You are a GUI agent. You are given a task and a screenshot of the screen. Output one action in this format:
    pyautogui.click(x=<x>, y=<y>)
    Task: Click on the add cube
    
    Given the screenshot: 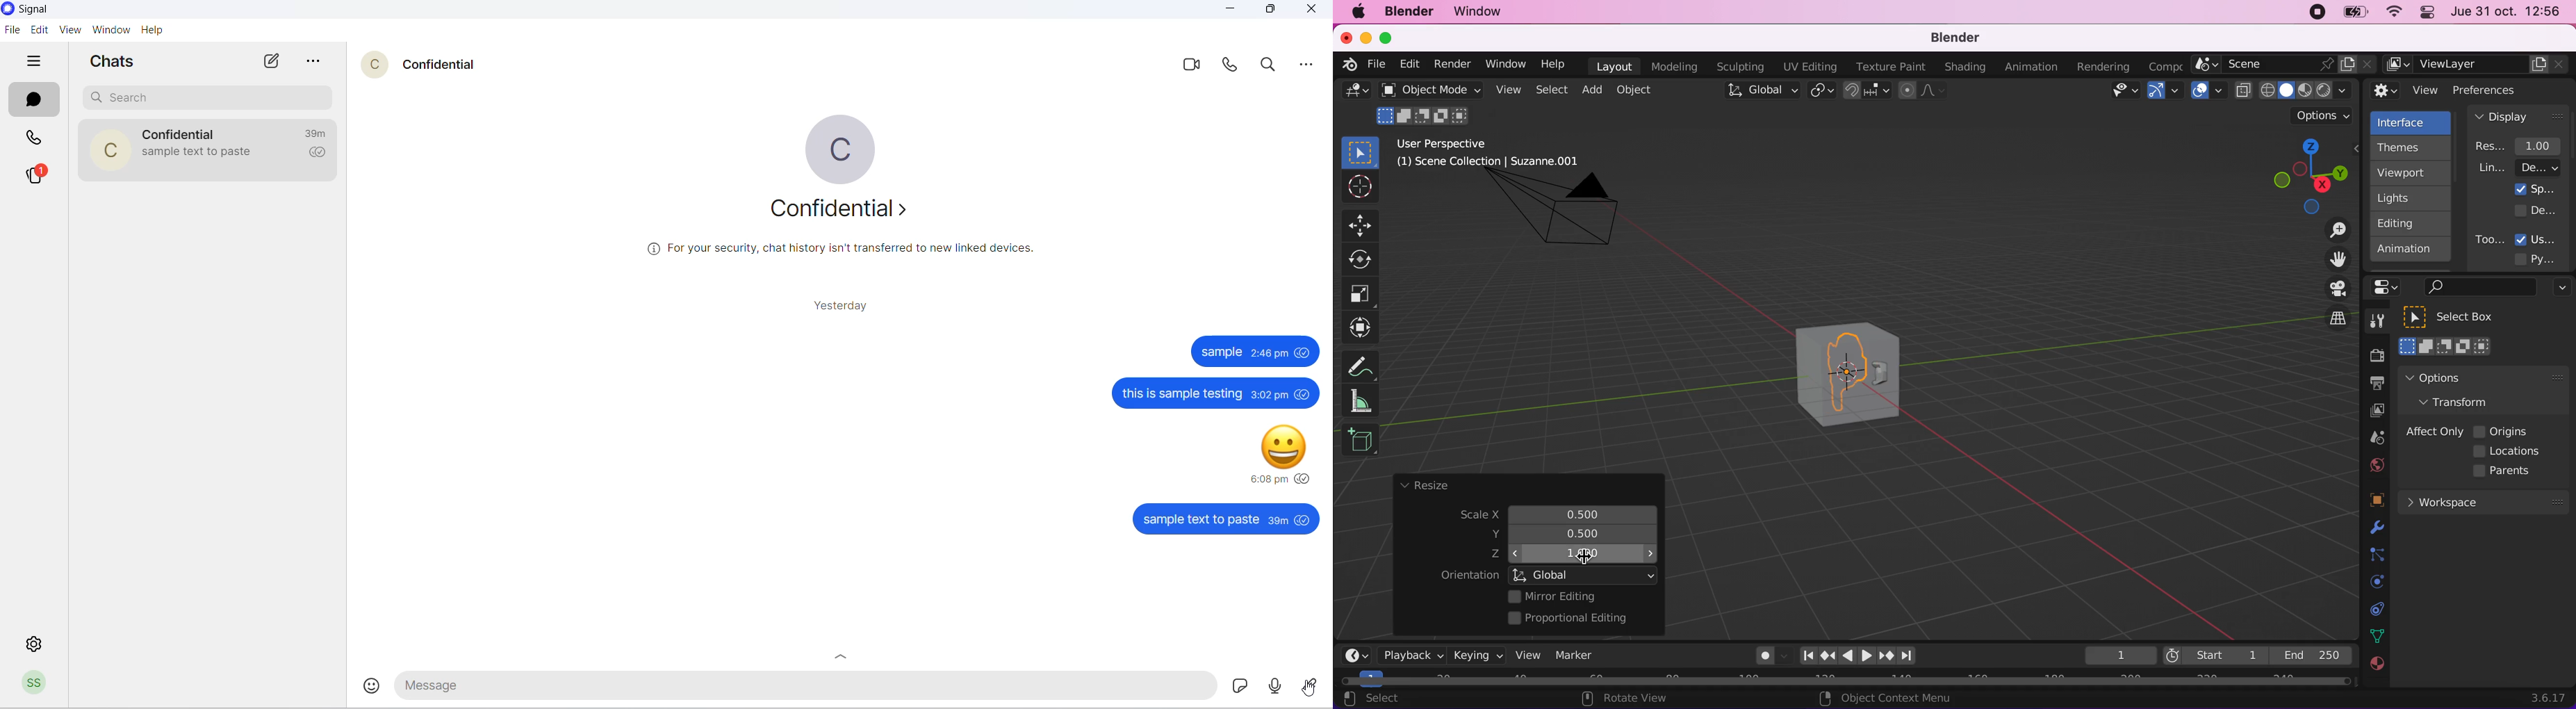 What is the action you would take?
    pyautogui.click(x=1360, y=441)
    